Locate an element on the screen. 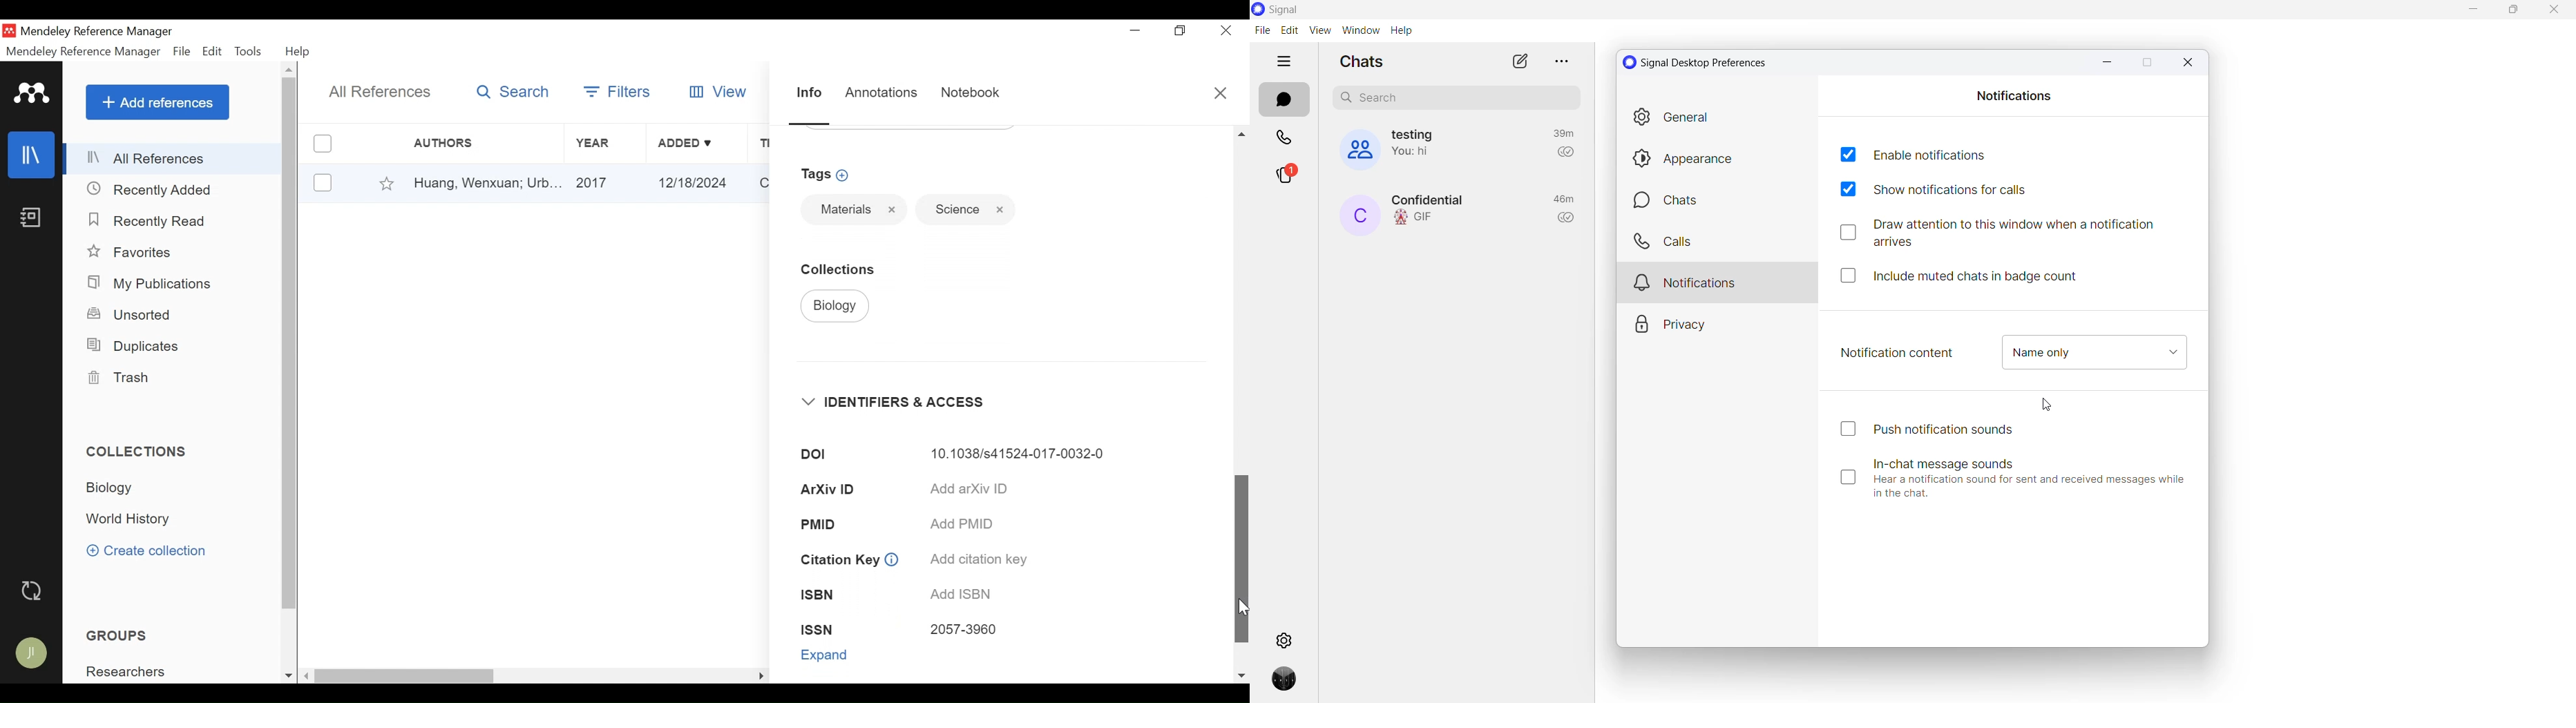 This screenshot has height=728, width=2576. Library is located at coordinates (33, 155).